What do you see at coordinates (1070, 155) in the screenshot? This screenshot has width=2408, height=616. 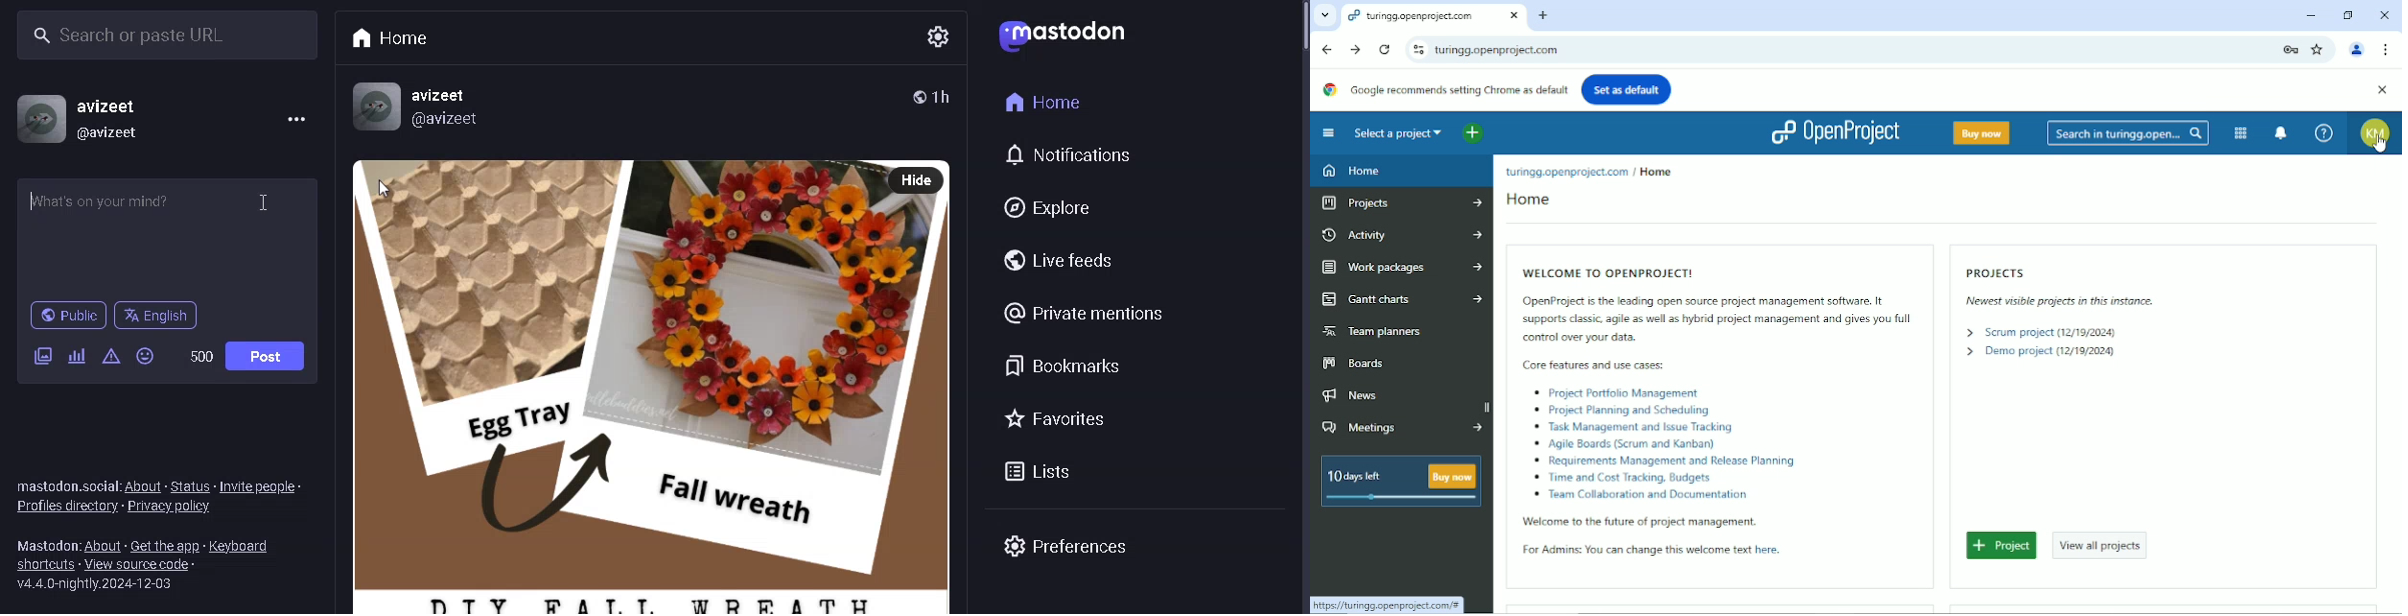 I see `NOTIFICATIONS` at bounding box center [1070, 155].